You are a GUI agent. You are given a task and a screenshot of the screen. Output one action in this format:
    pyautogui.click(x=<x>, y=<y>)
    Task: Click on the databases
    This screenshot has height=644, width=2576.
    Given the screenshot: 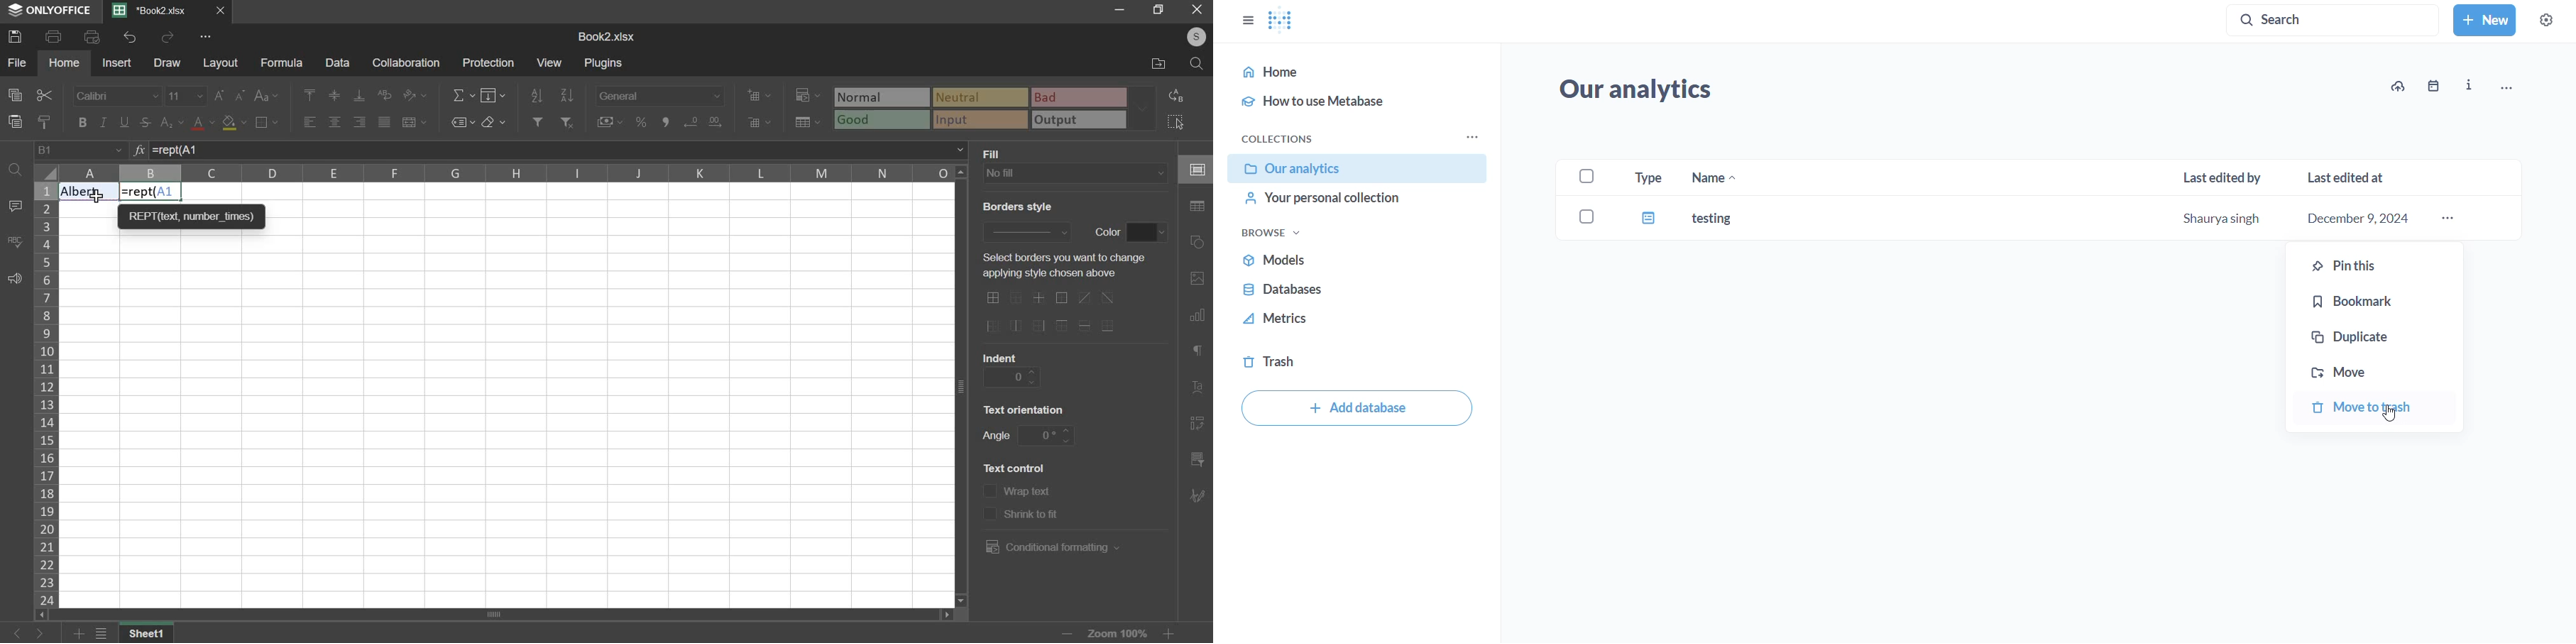 What is the action you would take?
    pyautogui.click(x=1350, y=295)
    